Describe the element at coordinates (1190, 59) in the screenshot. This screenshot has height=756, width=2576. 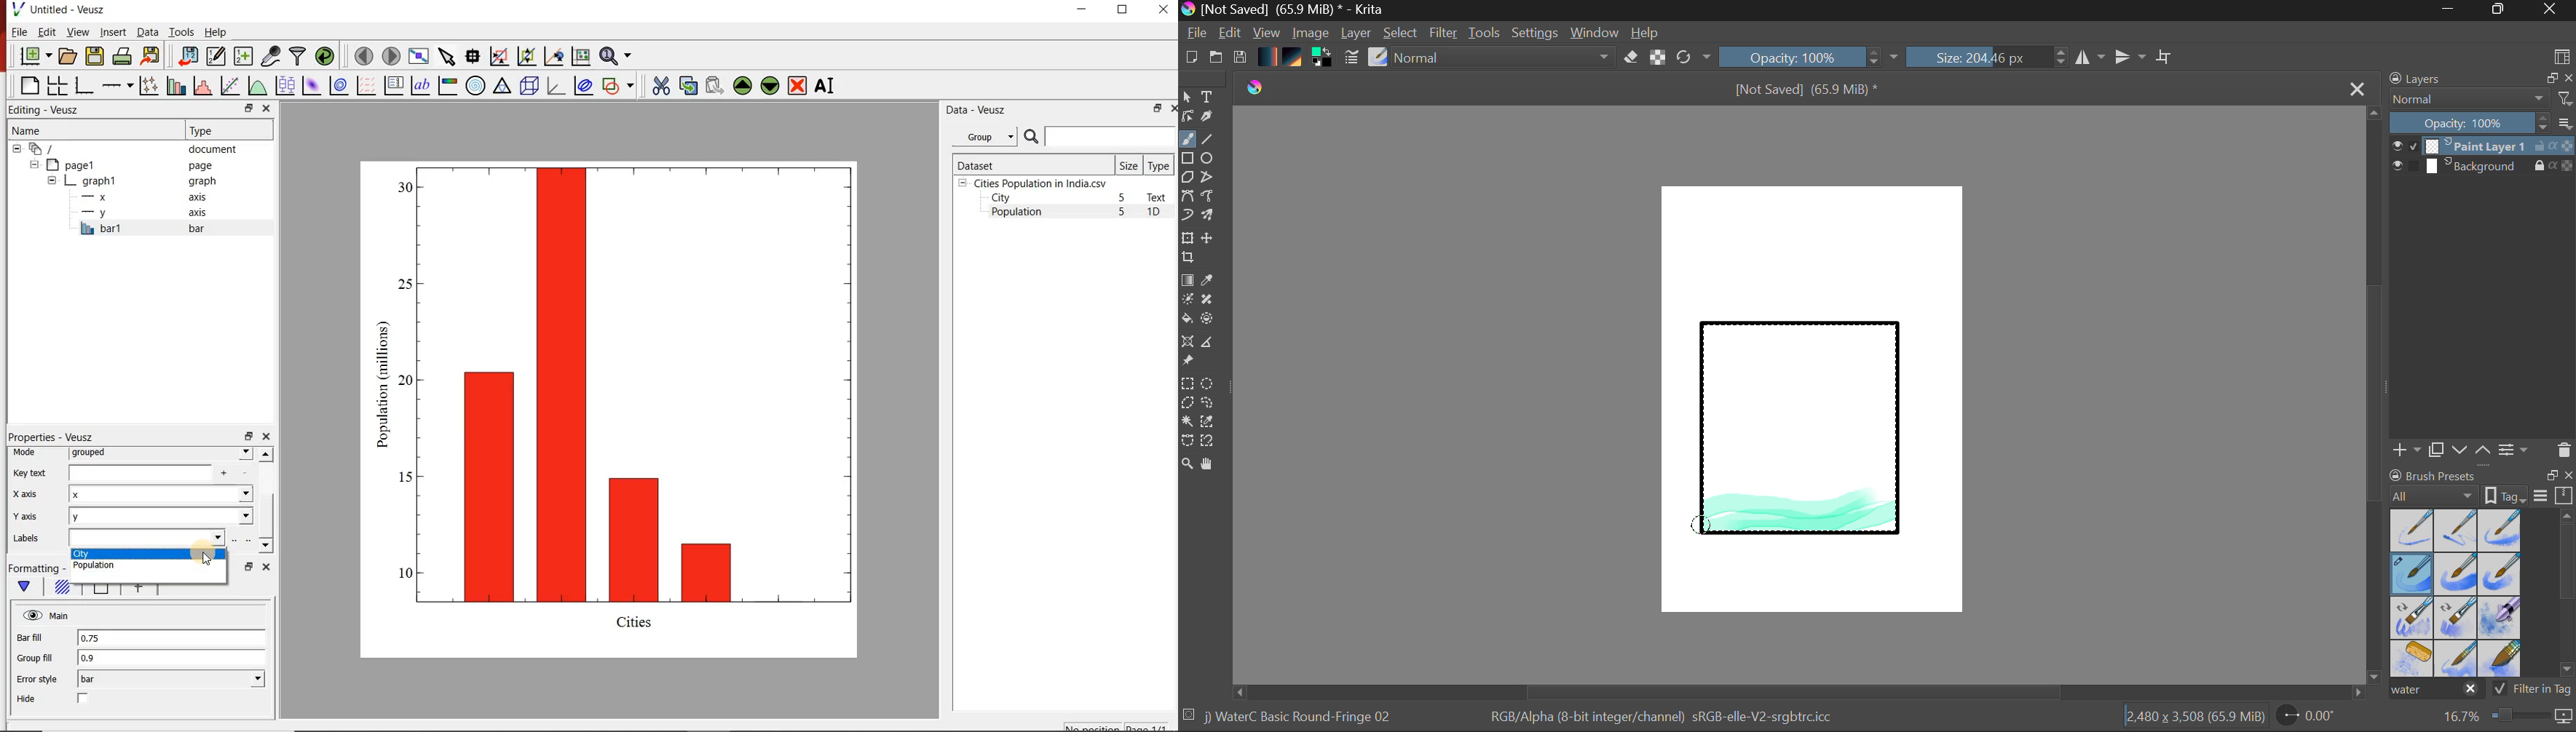
I see `New` at that location.